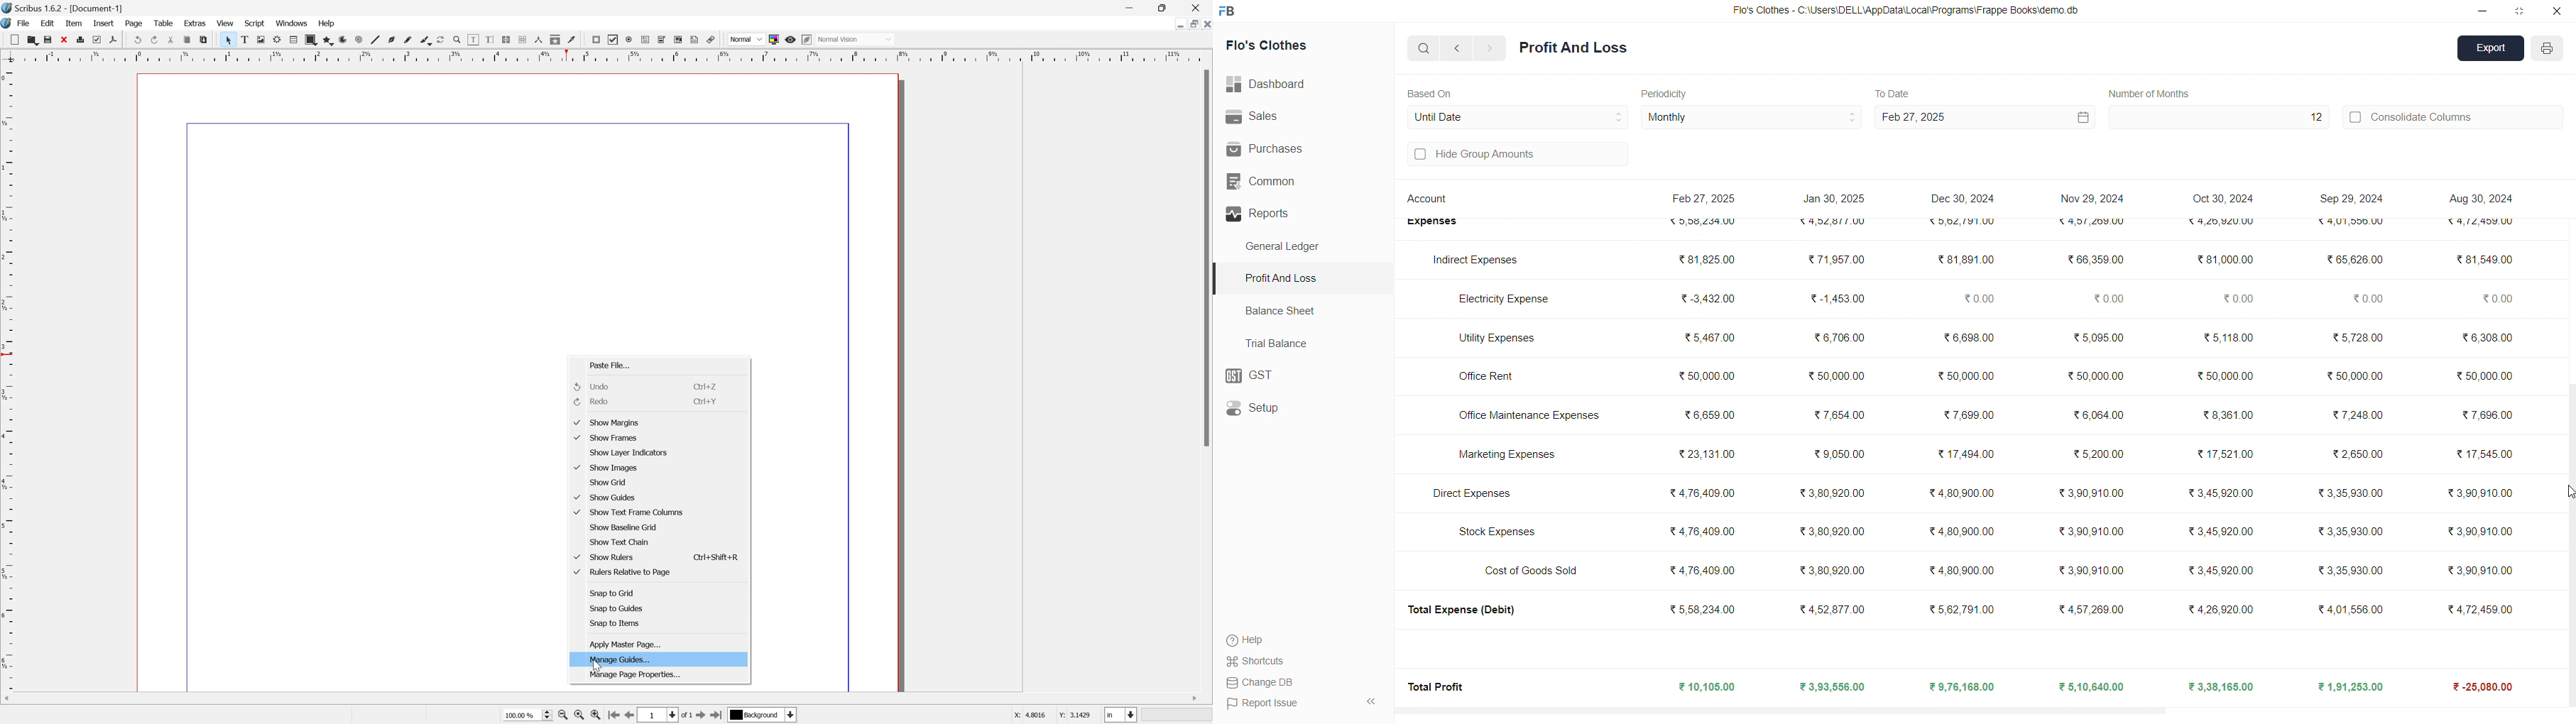 This screenshot has height=728, width=2576. I want to click on snap to grid, so click(615, 593).